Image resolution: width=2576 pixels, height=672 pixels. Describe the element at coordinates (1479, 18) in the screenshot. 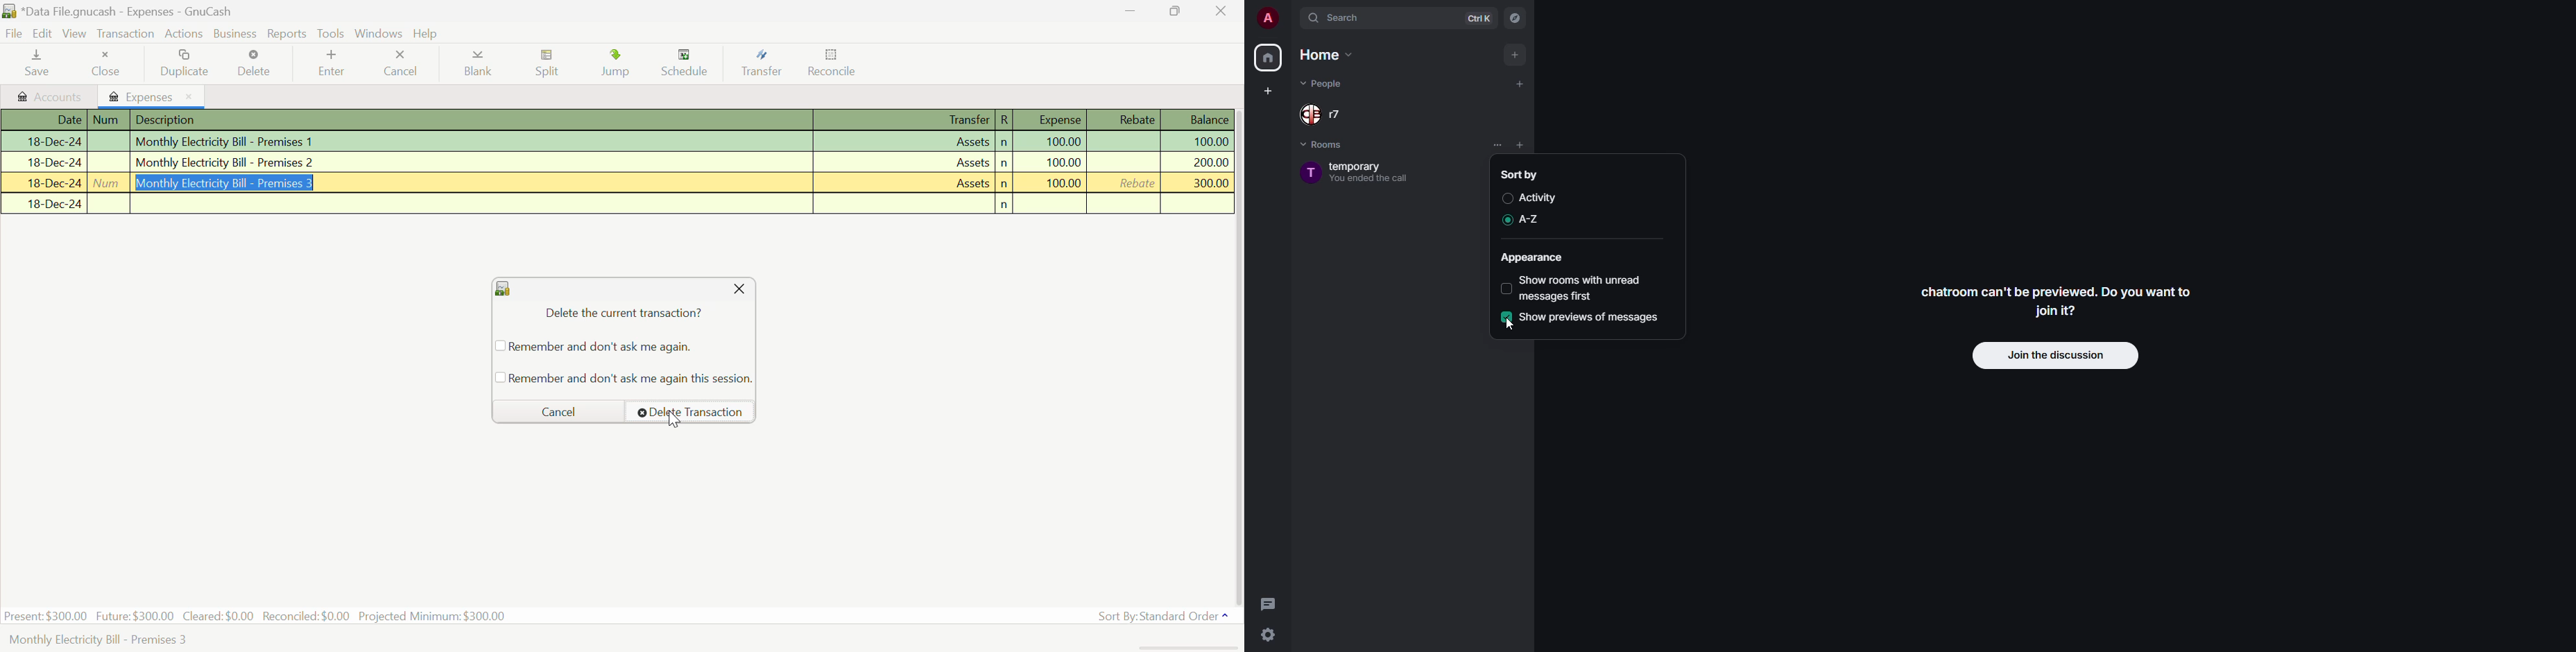

I see `ctrl K` at that location.